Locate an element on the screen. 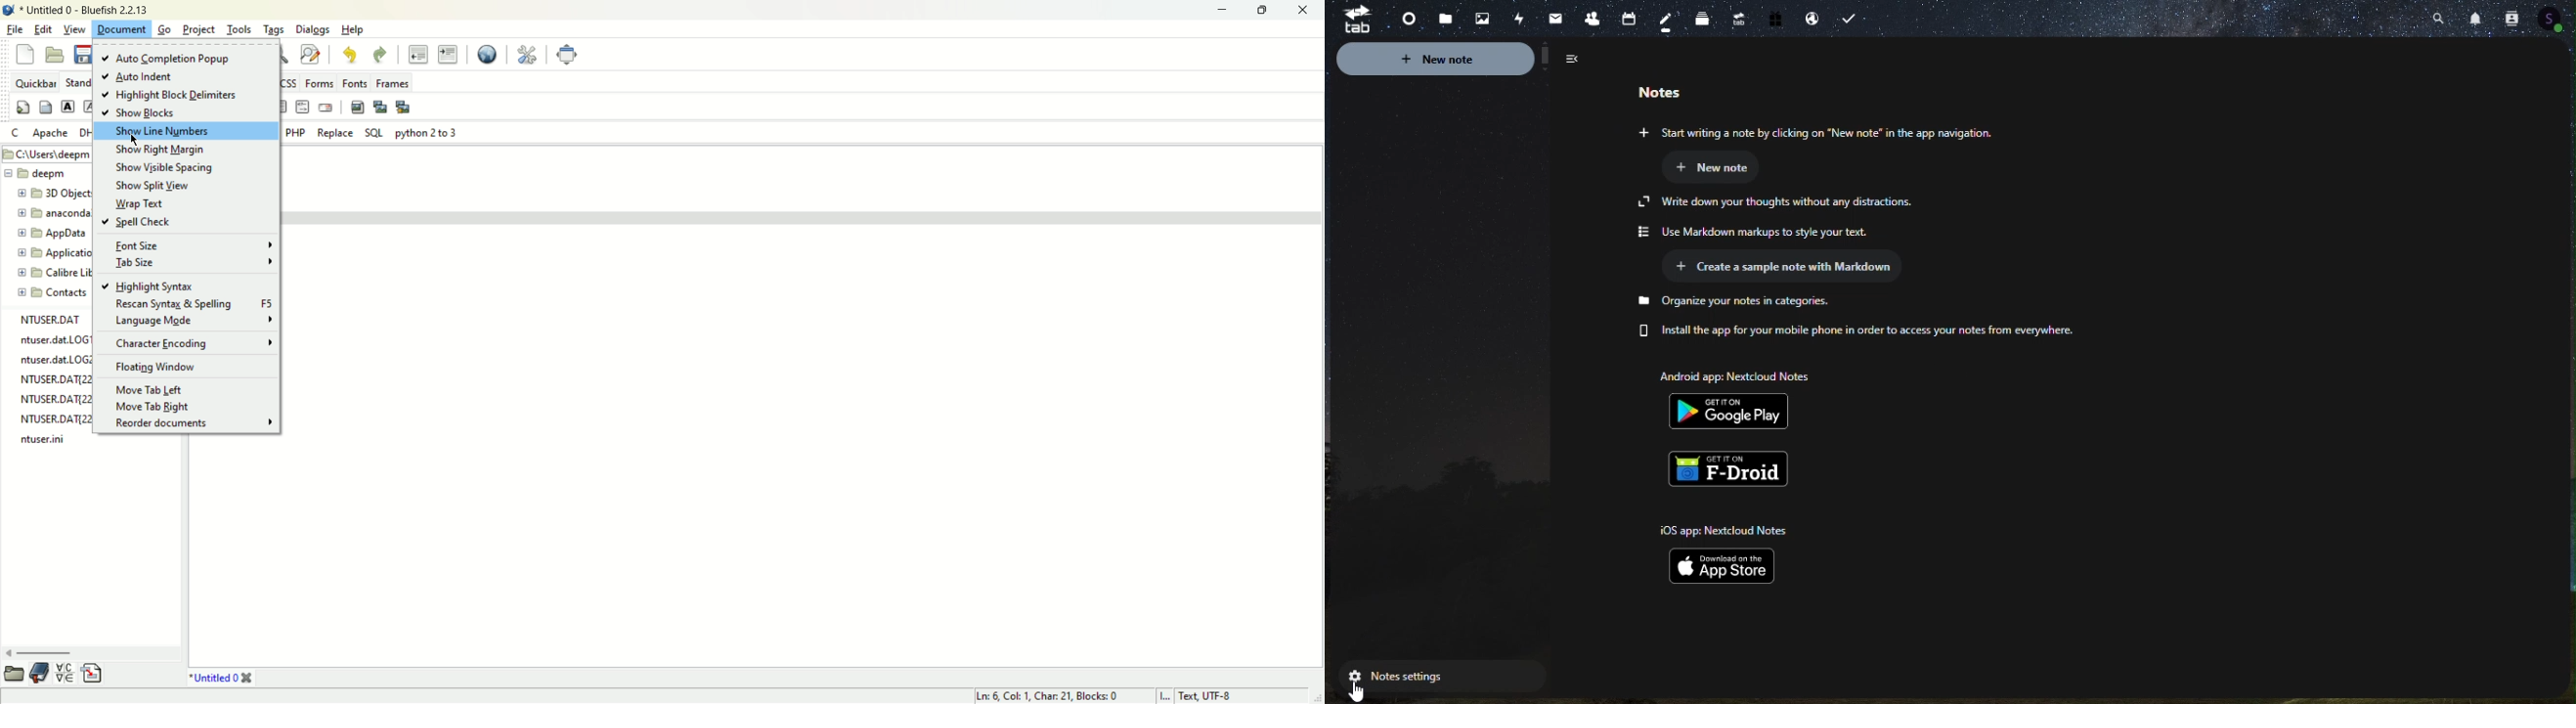 The width and height of the screenshot is (2576, 728). minimize is located at coordinates (1224, 10).